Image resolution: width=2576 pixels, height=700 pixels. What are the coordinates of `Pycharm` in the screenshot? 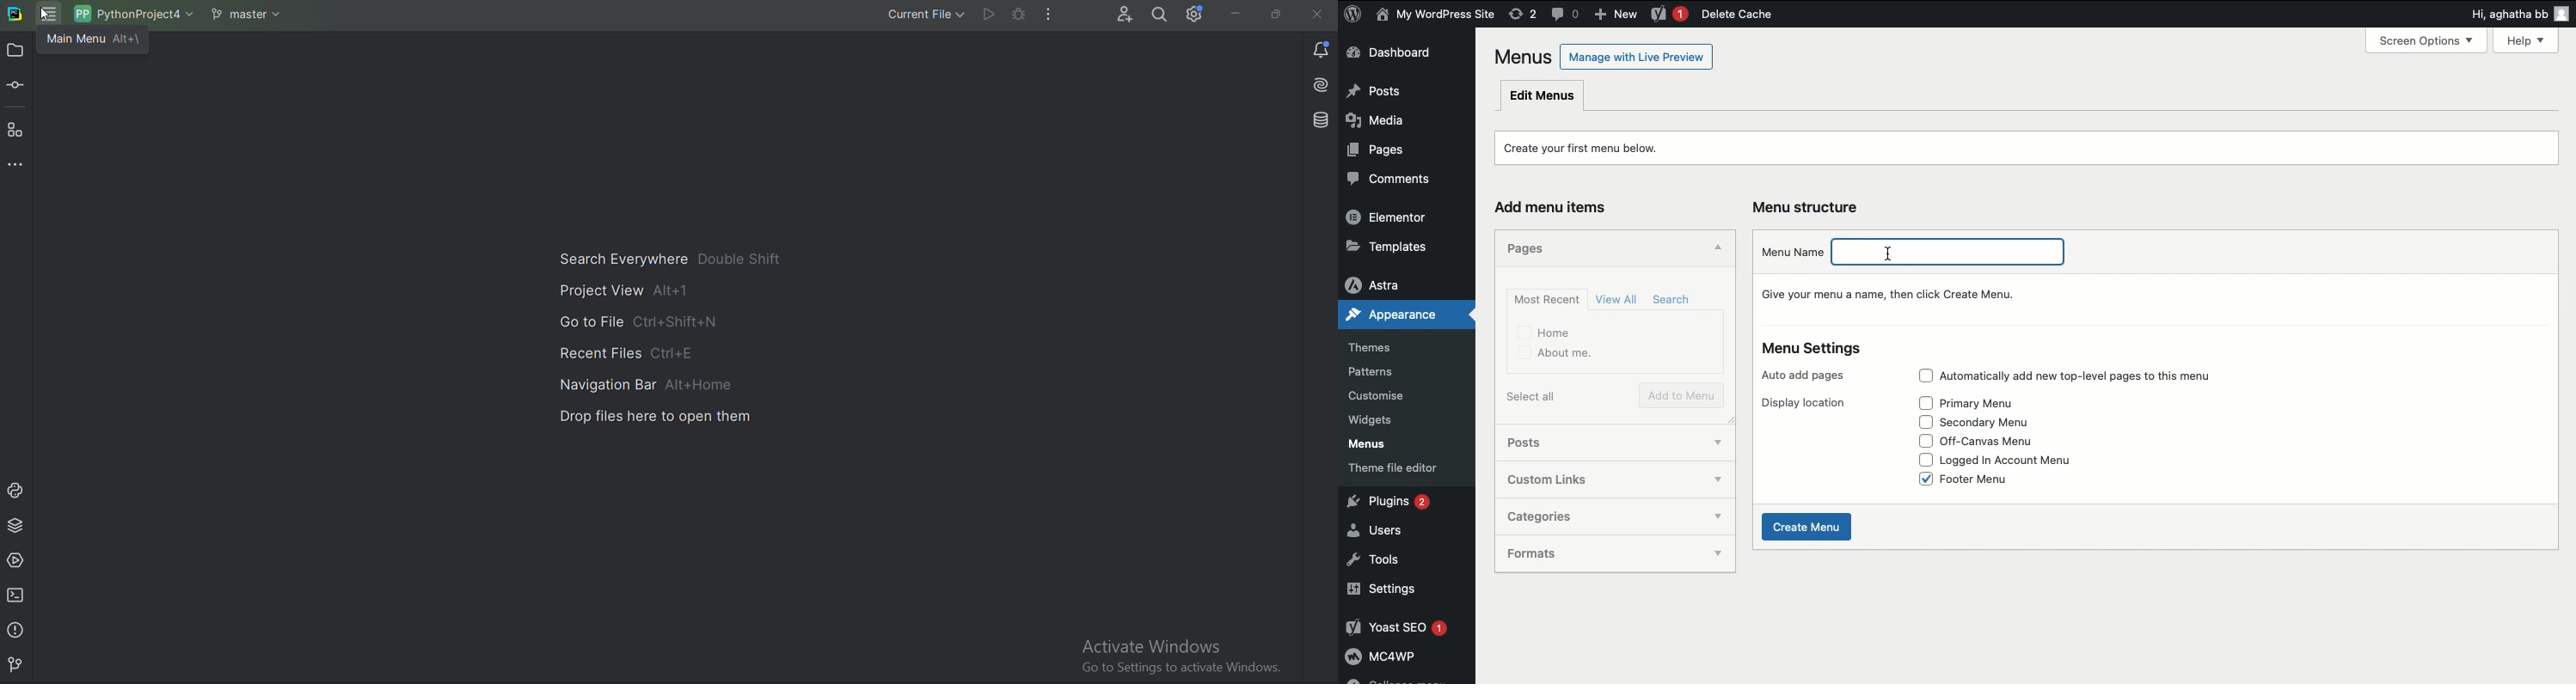 It's located at (15, 15).